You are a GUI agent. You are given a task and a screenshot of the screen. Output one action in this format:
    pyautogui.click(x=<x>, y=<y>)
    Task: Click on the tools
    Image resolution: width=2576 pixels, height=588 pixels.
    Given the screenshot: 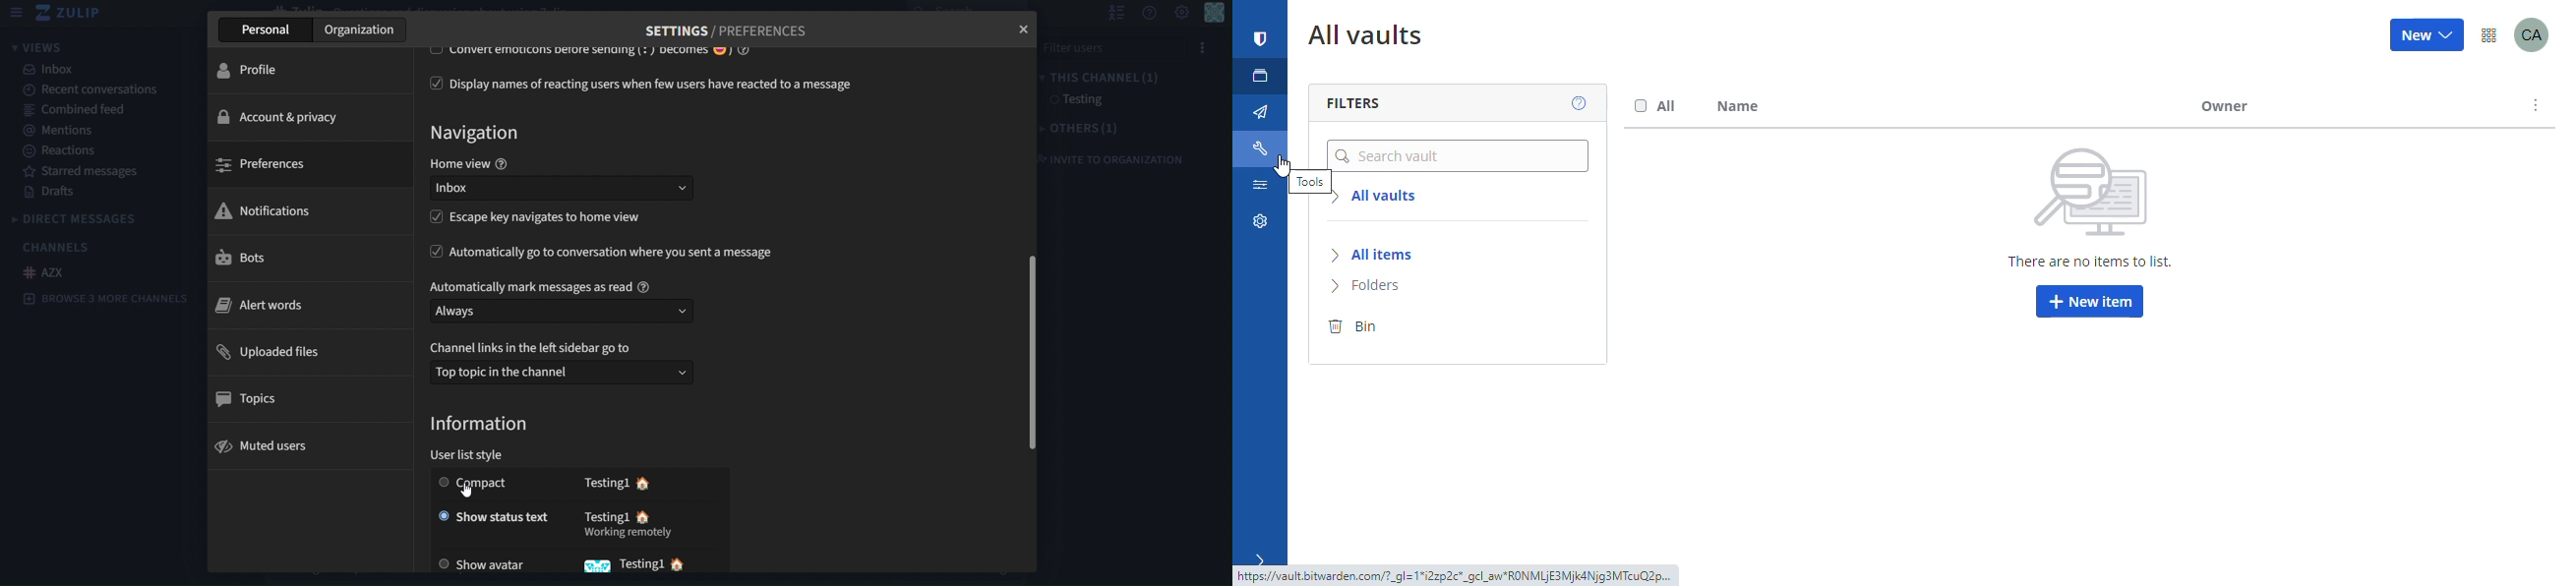 What is the action you would take?
    pyautogui.click(x=1263, y=148)
    